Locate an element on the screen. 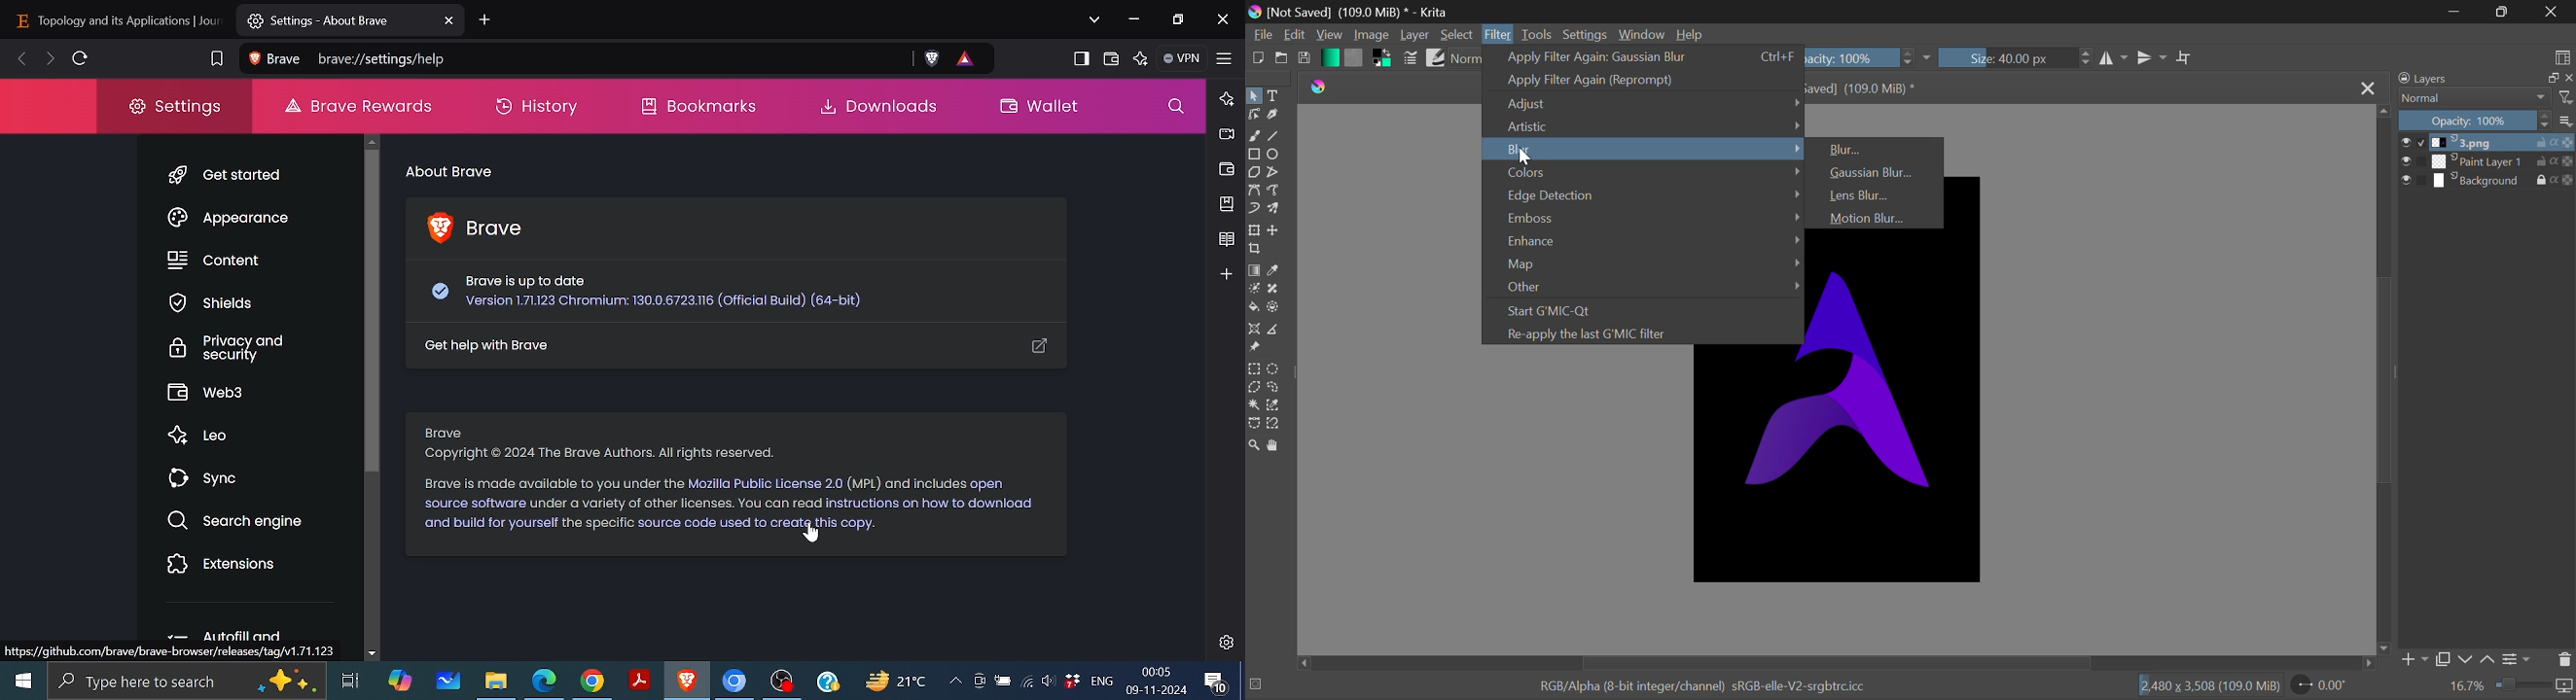 The image size is (2576, 700). zoom slider is located at coordinates (2535, 686).